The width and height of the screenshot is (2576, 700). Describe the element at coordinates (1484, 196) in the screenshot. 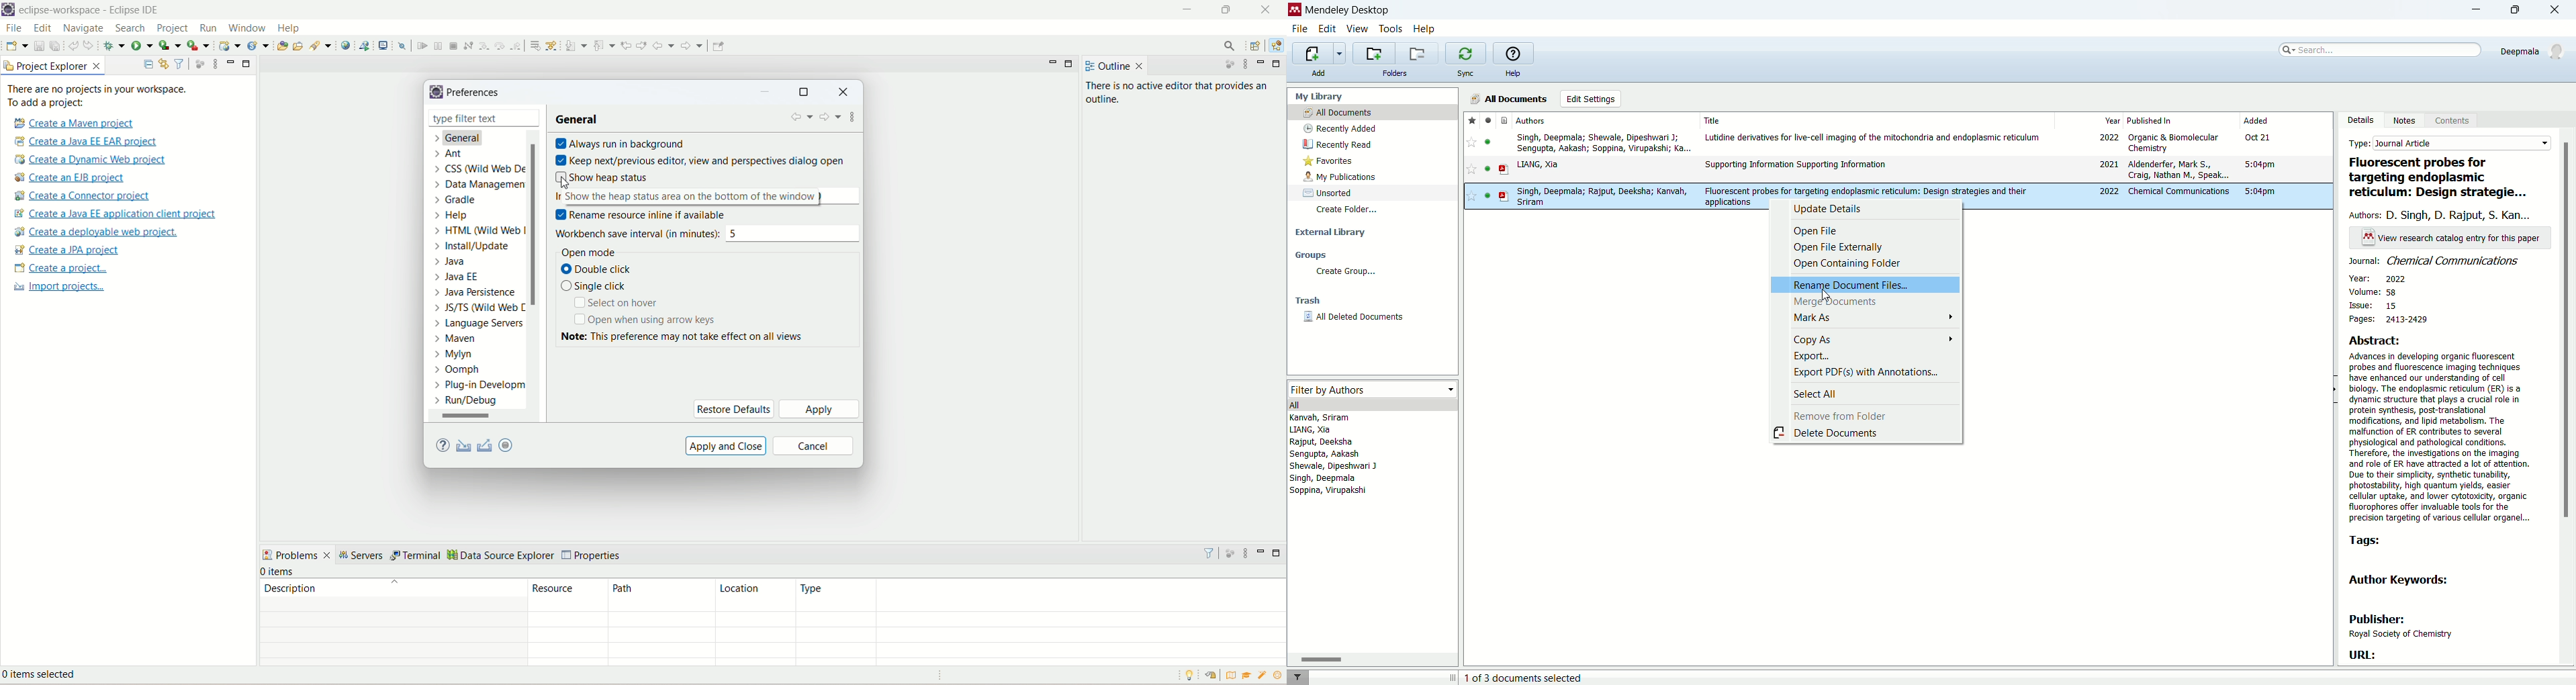

I see `read/unread` at that location.